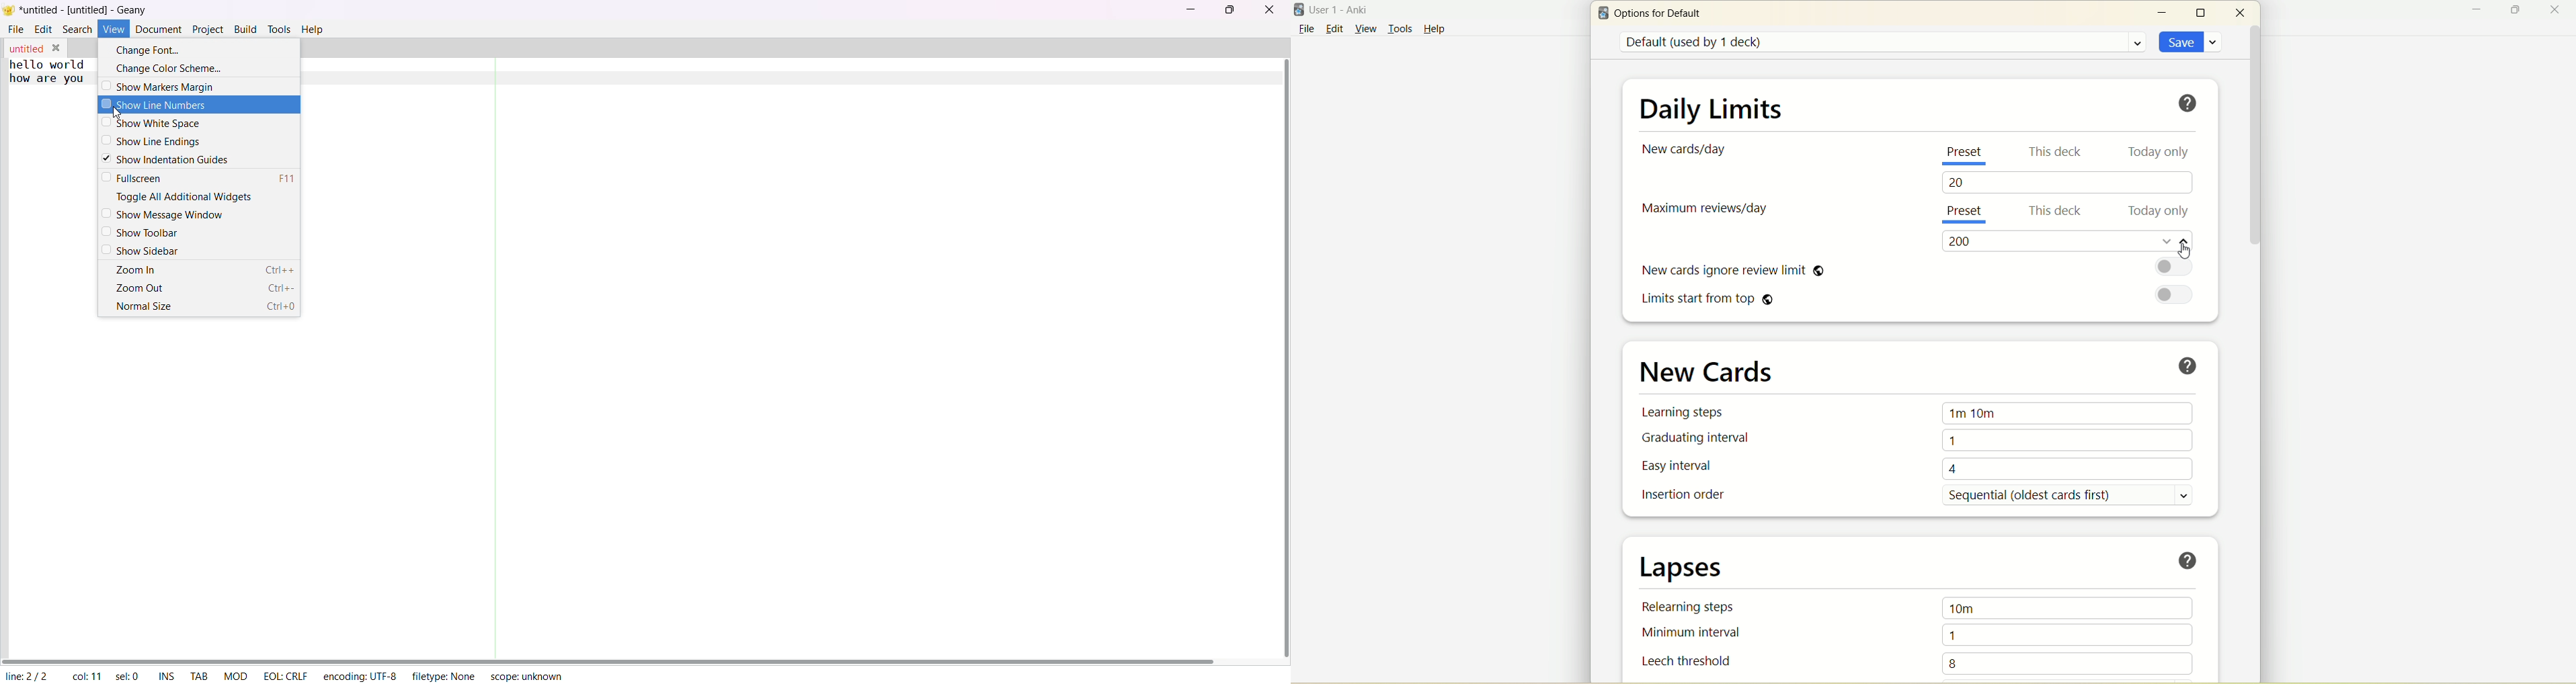 Image resolution: width=2576 pixels, height=700 pixels. Describe the element at coordinates (2187, 244) in the screenshot. I see `increase` at that location.